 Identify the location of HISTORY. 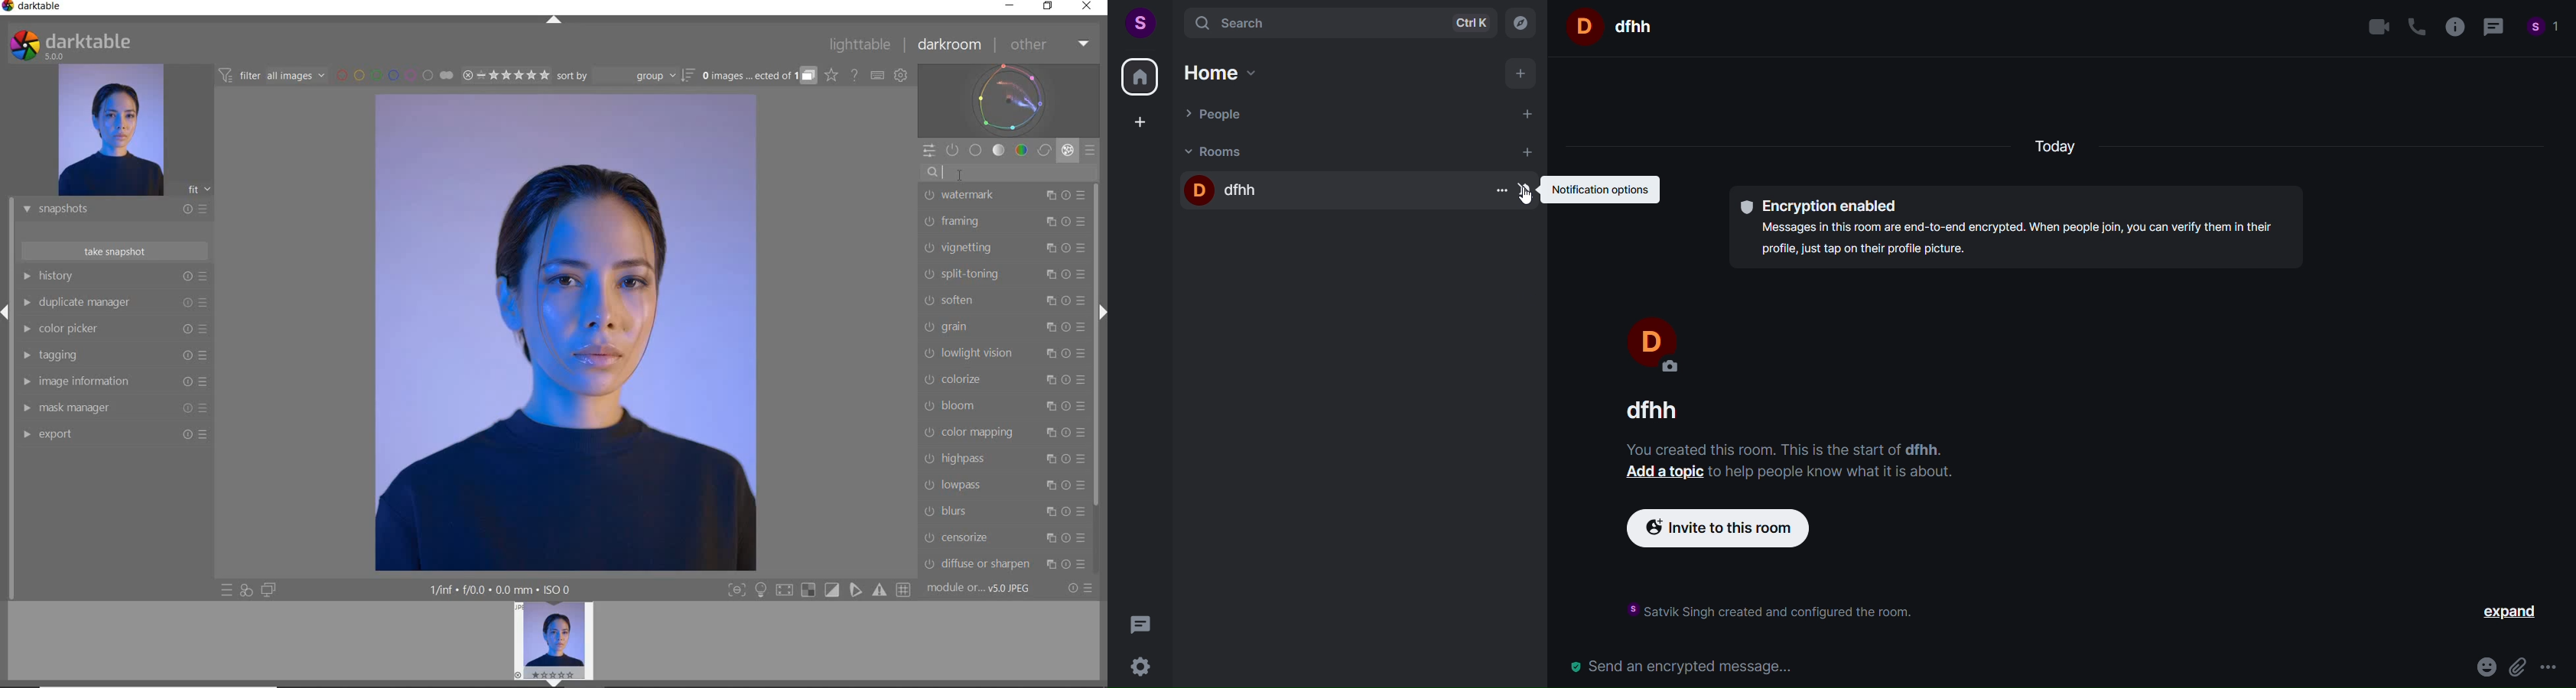
(115, 277).